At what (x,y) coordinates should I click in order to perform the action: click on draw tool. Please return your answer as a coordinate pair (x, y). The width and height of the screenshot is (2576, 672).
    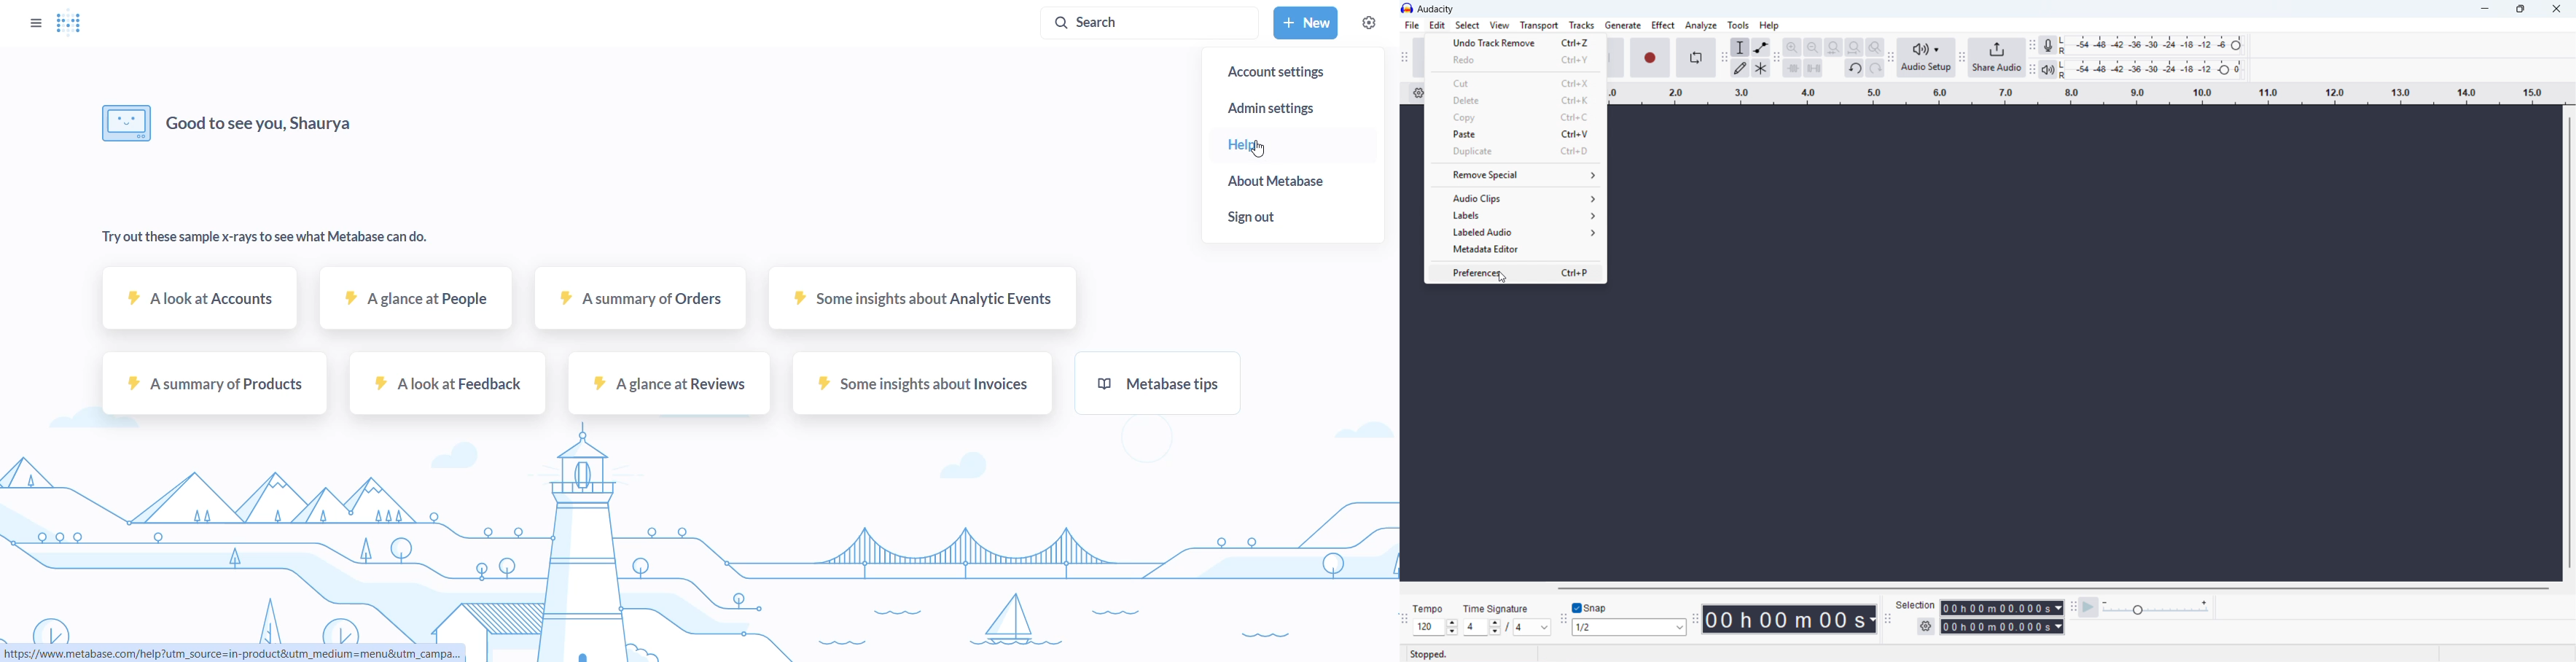
    Looking at the image, I should click on (1740, 67).